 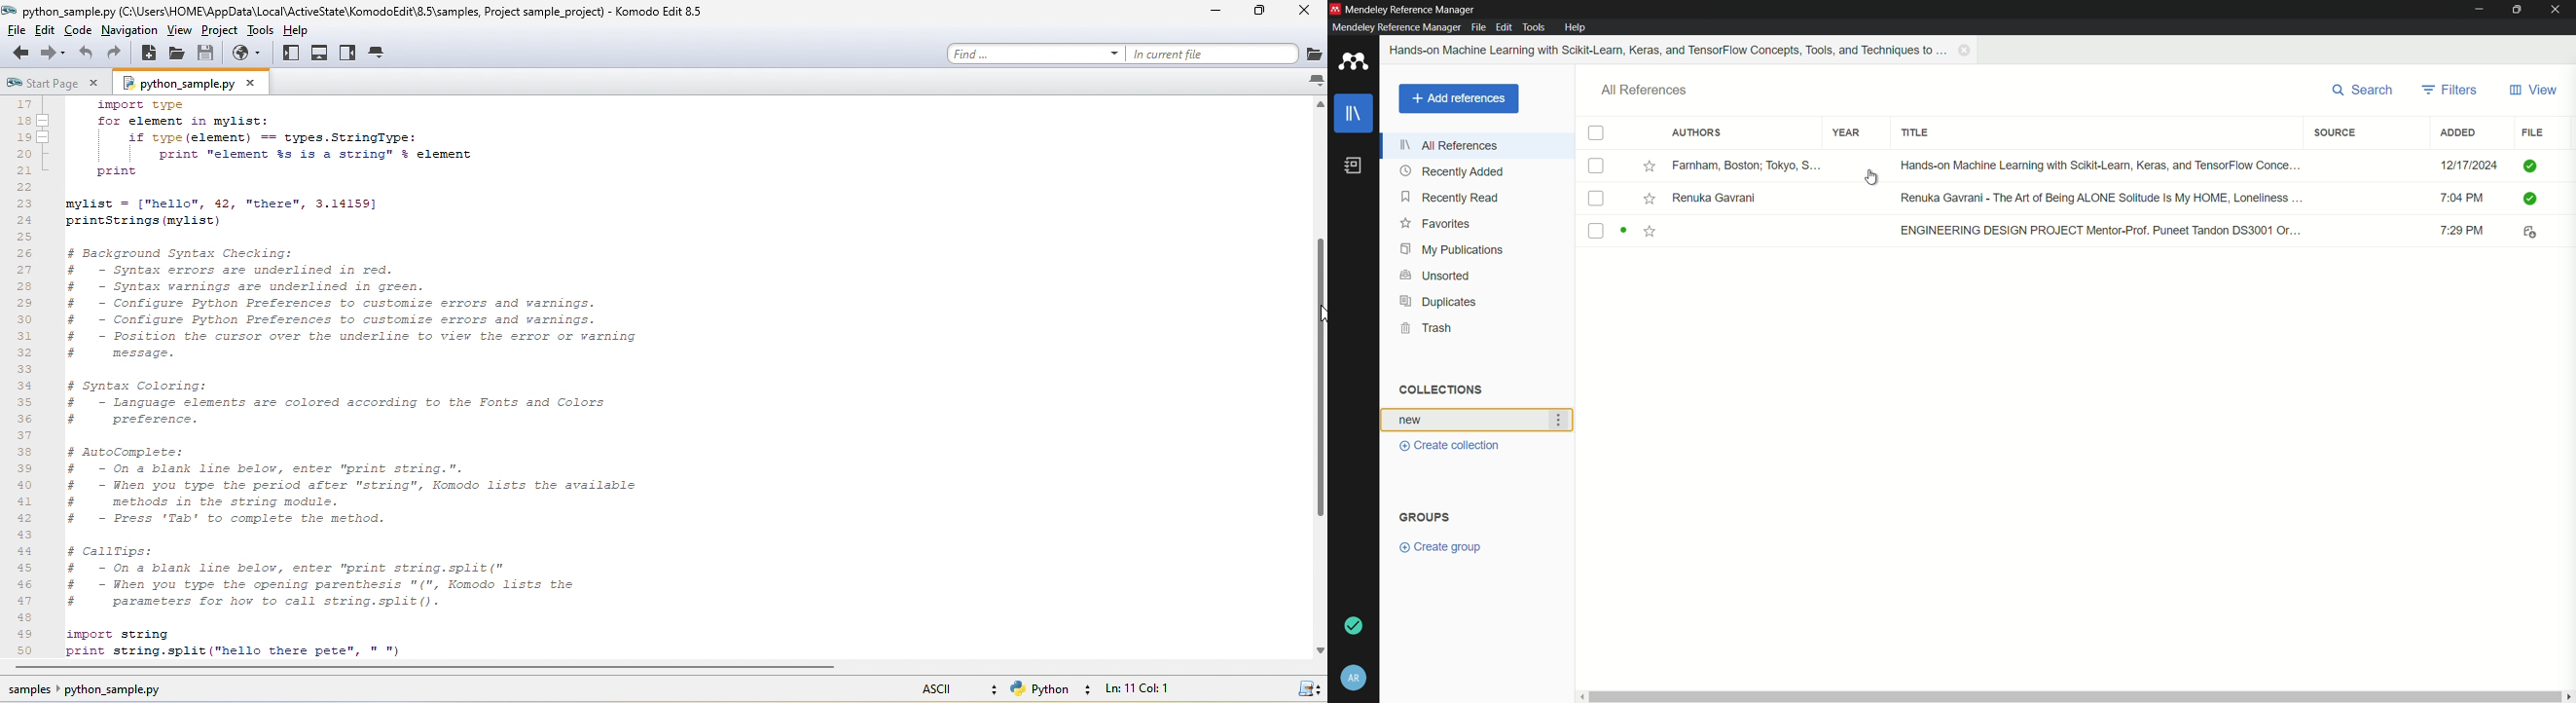 What do you see at coordinates (442, 380) in the screenshot?
I see `code edit or wth python code` at bounding box center [442, 380].